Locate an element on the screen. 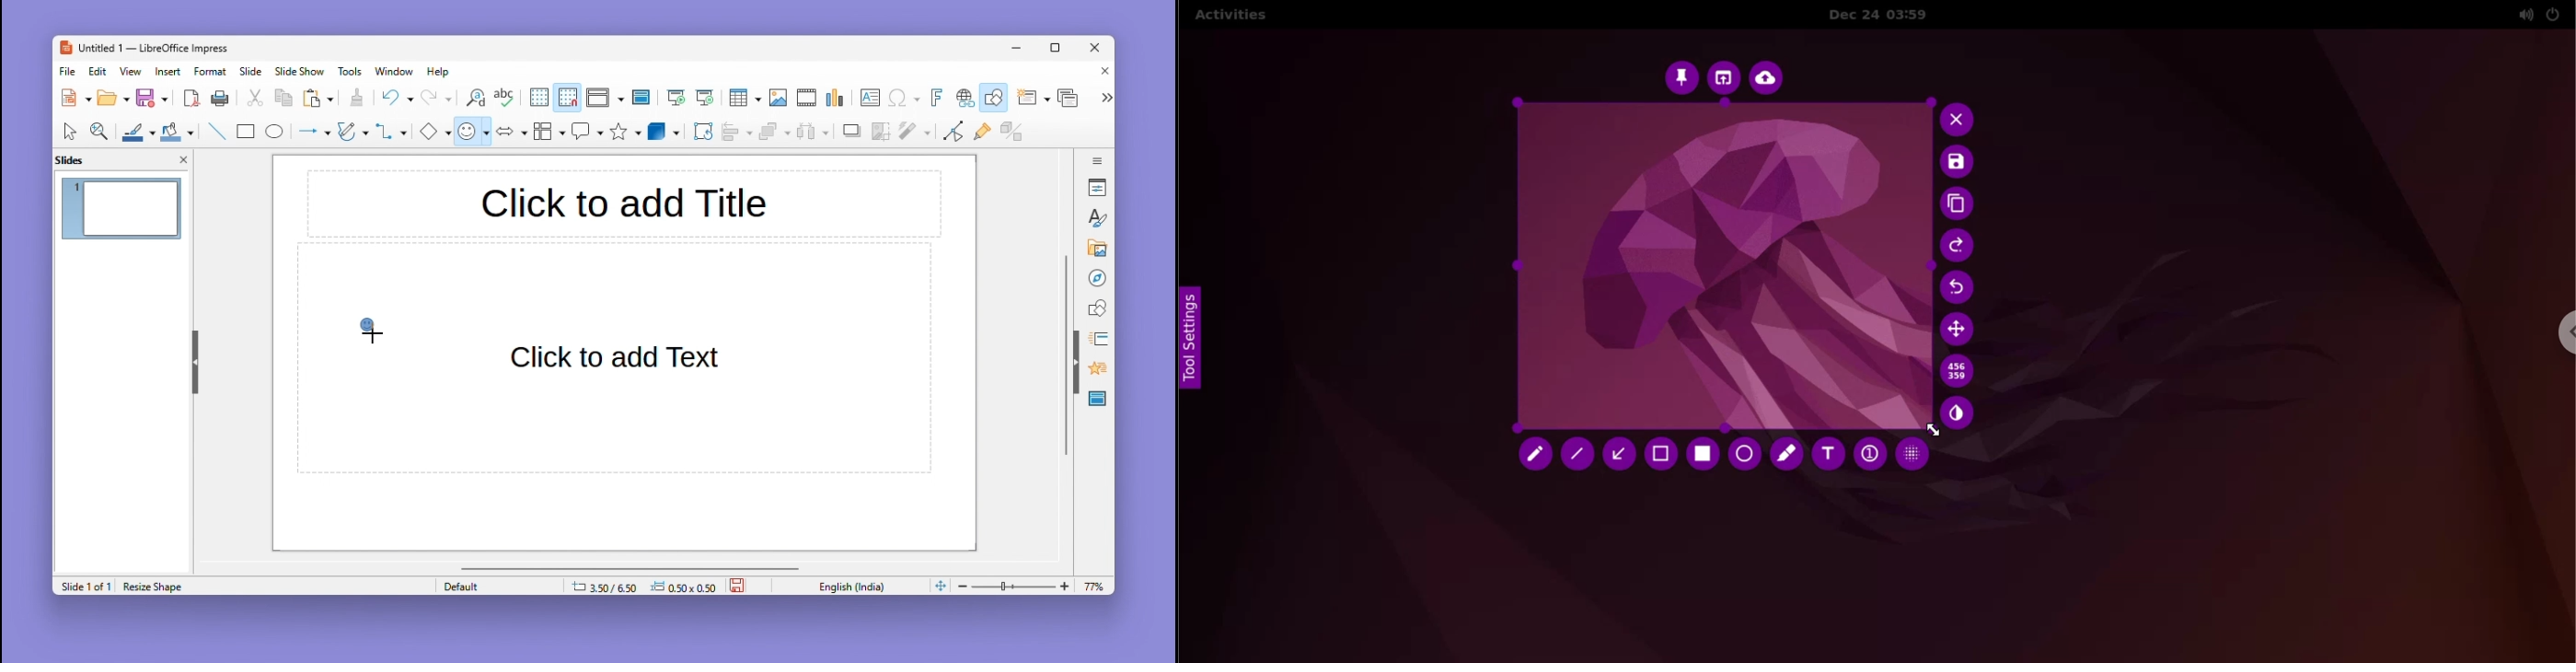 This screenshot has height=672, width=2576. Glue point is located at coordinates (986, 134).